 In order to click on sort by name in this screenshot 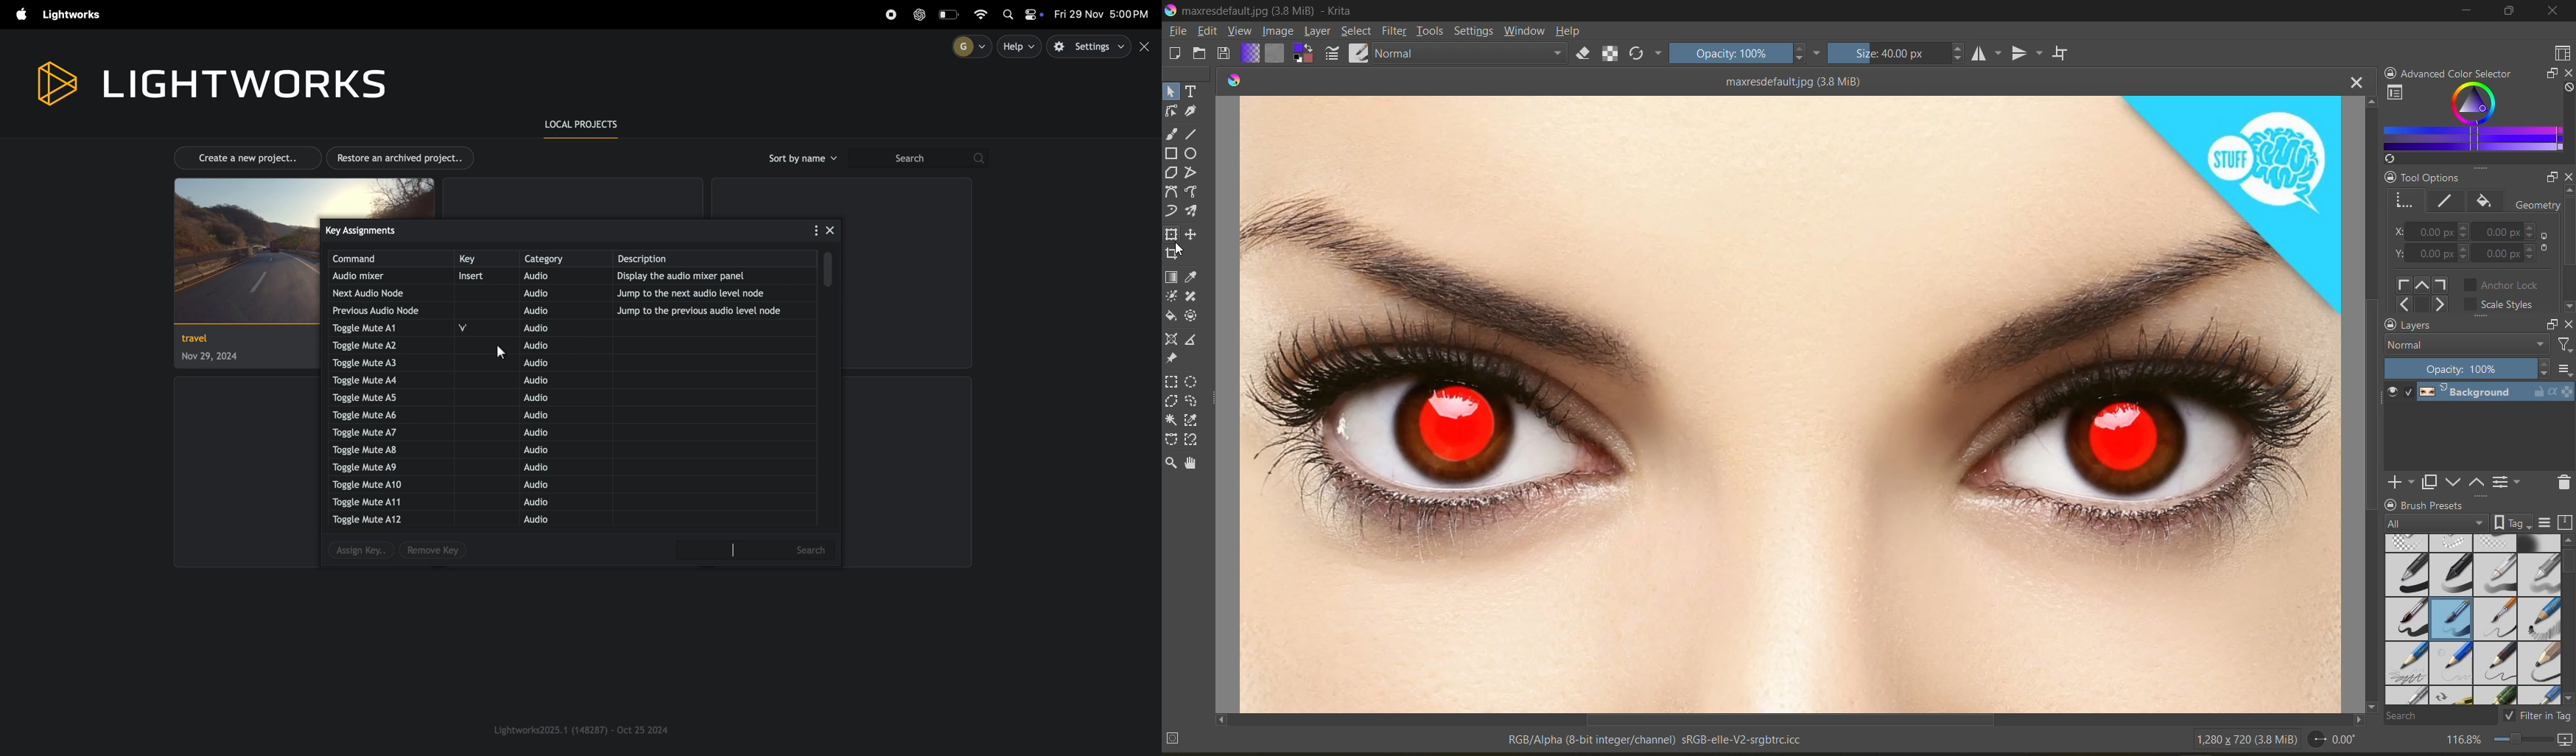, I will do `click(801, 158)`.